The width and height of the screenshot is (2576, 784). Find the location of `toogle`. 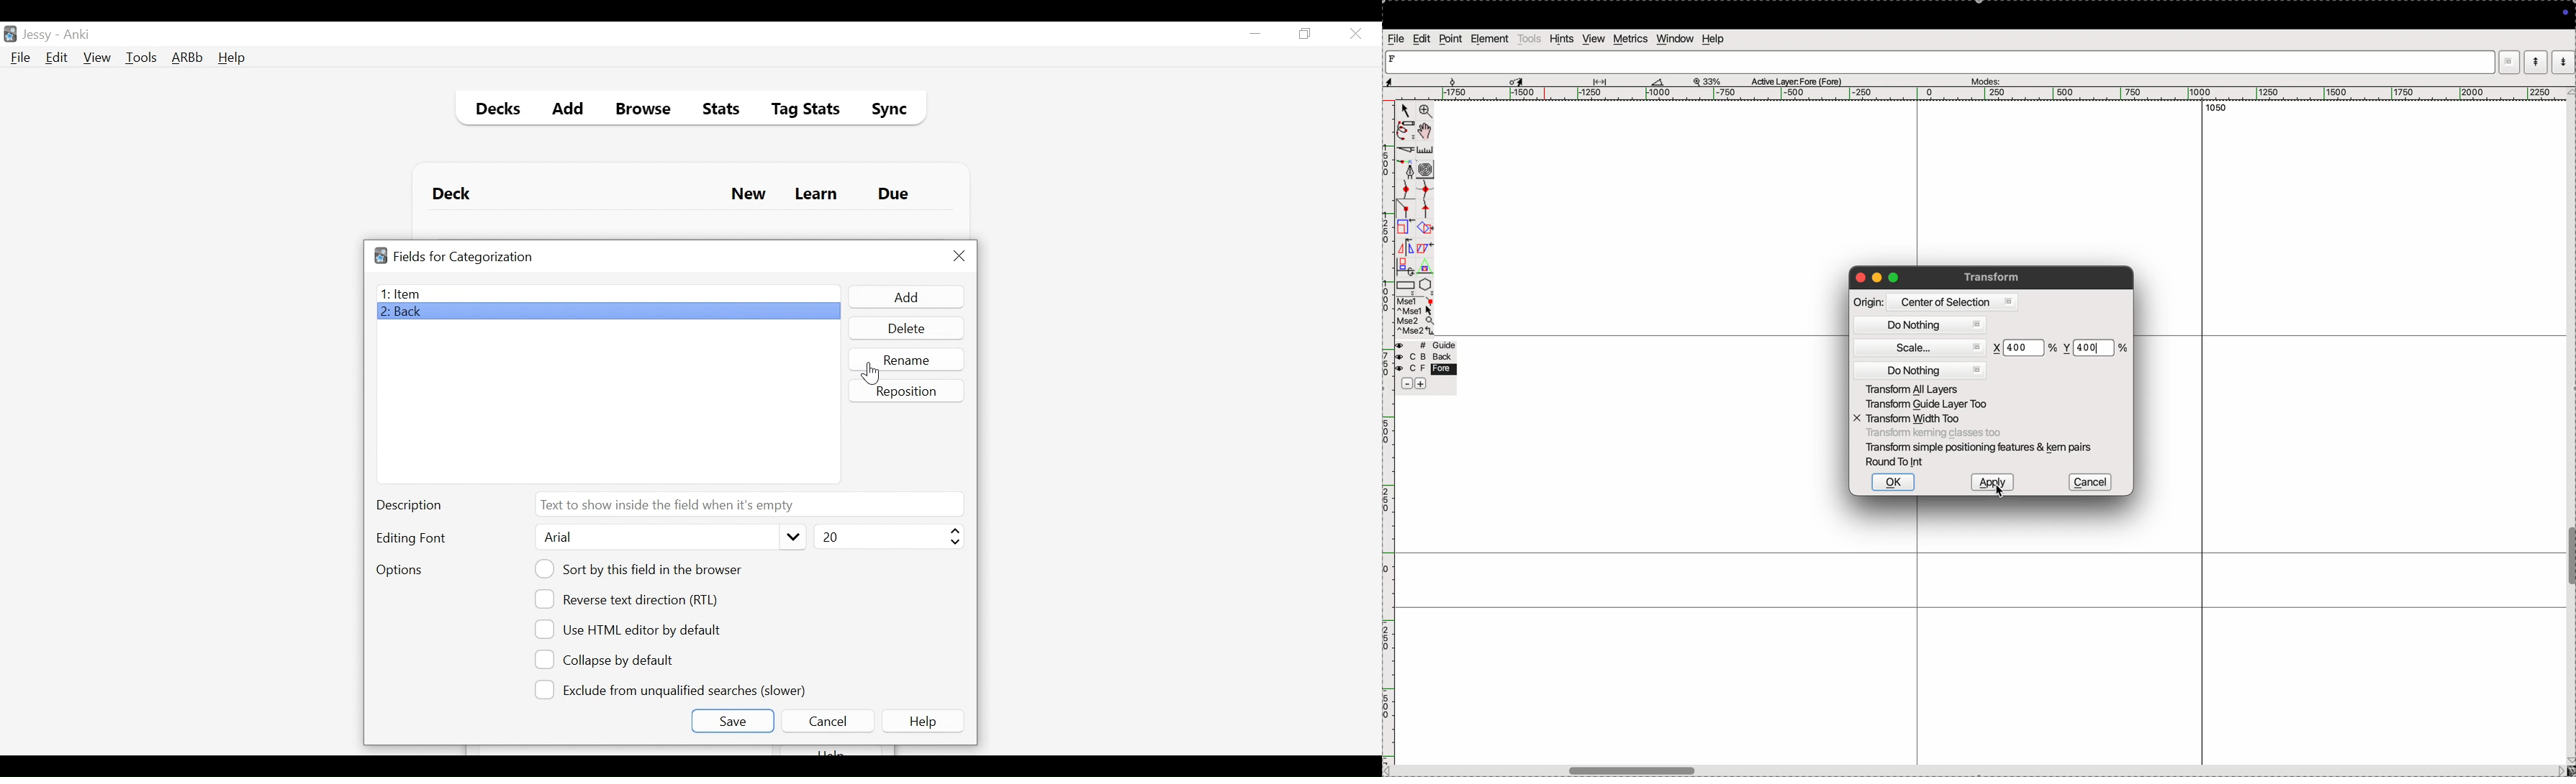

toogle is located at coordinates (2570, 559).